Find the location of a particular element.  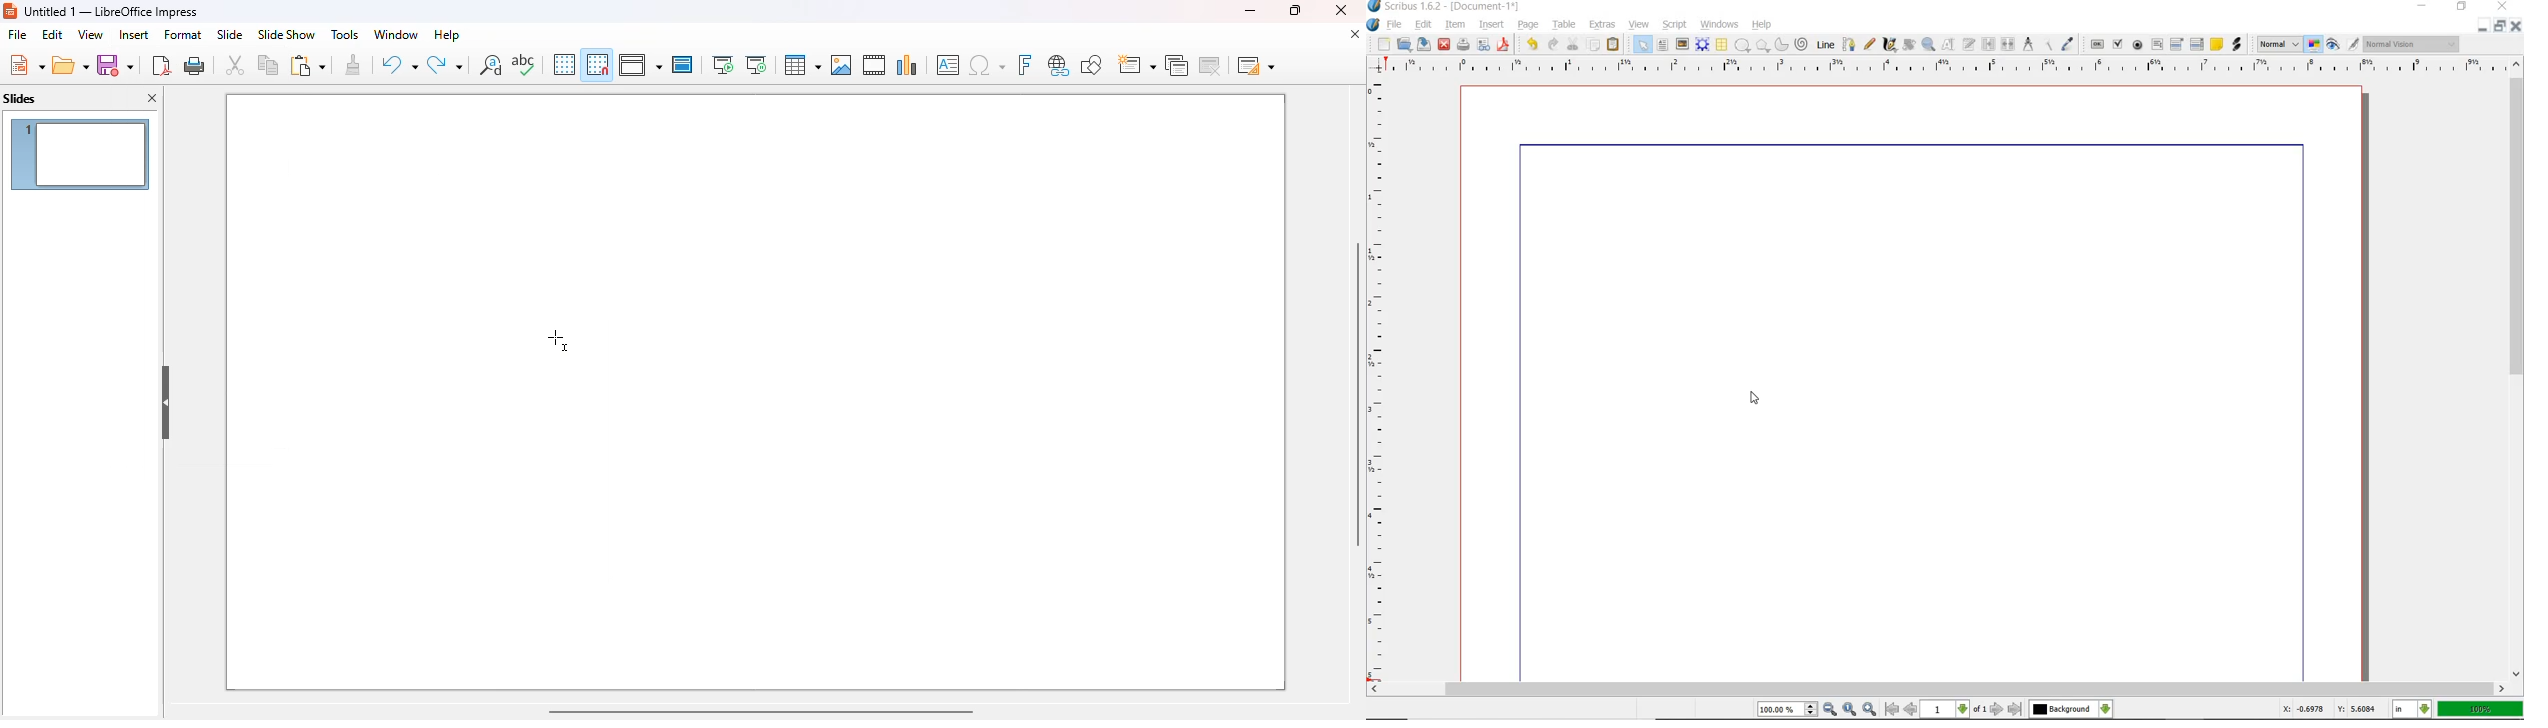

start from current slide is located at coordinates (756, 65).